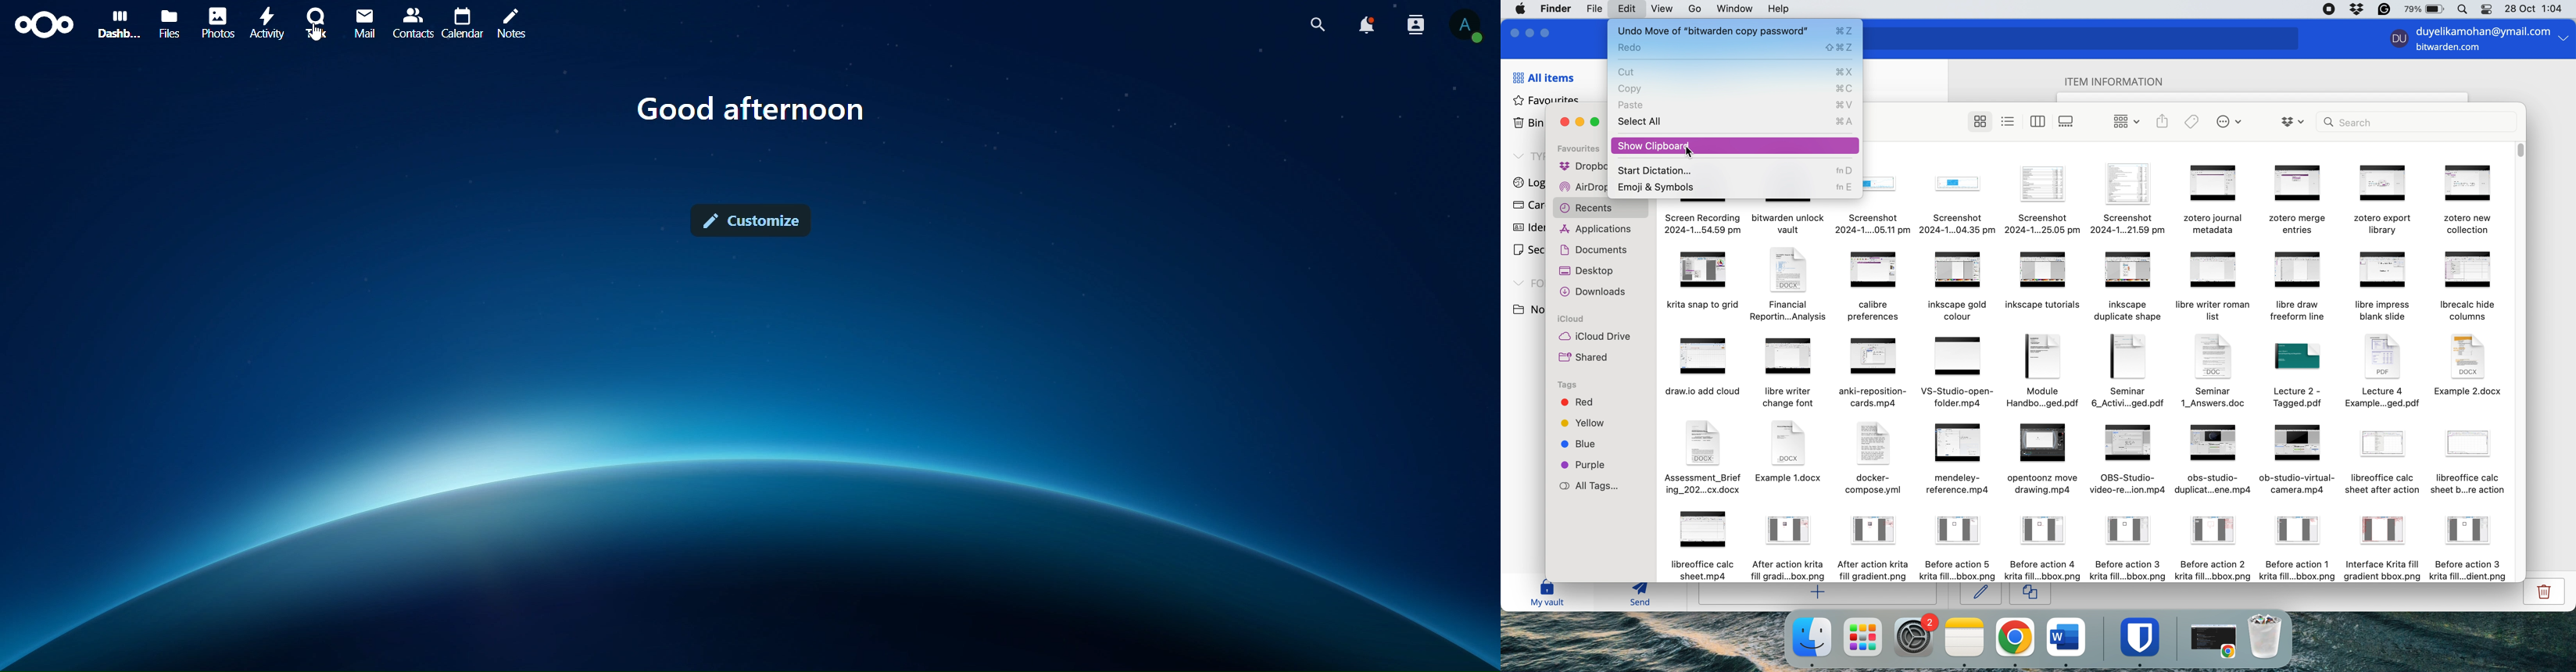  I want to click on view profile, so click(1467, 27).